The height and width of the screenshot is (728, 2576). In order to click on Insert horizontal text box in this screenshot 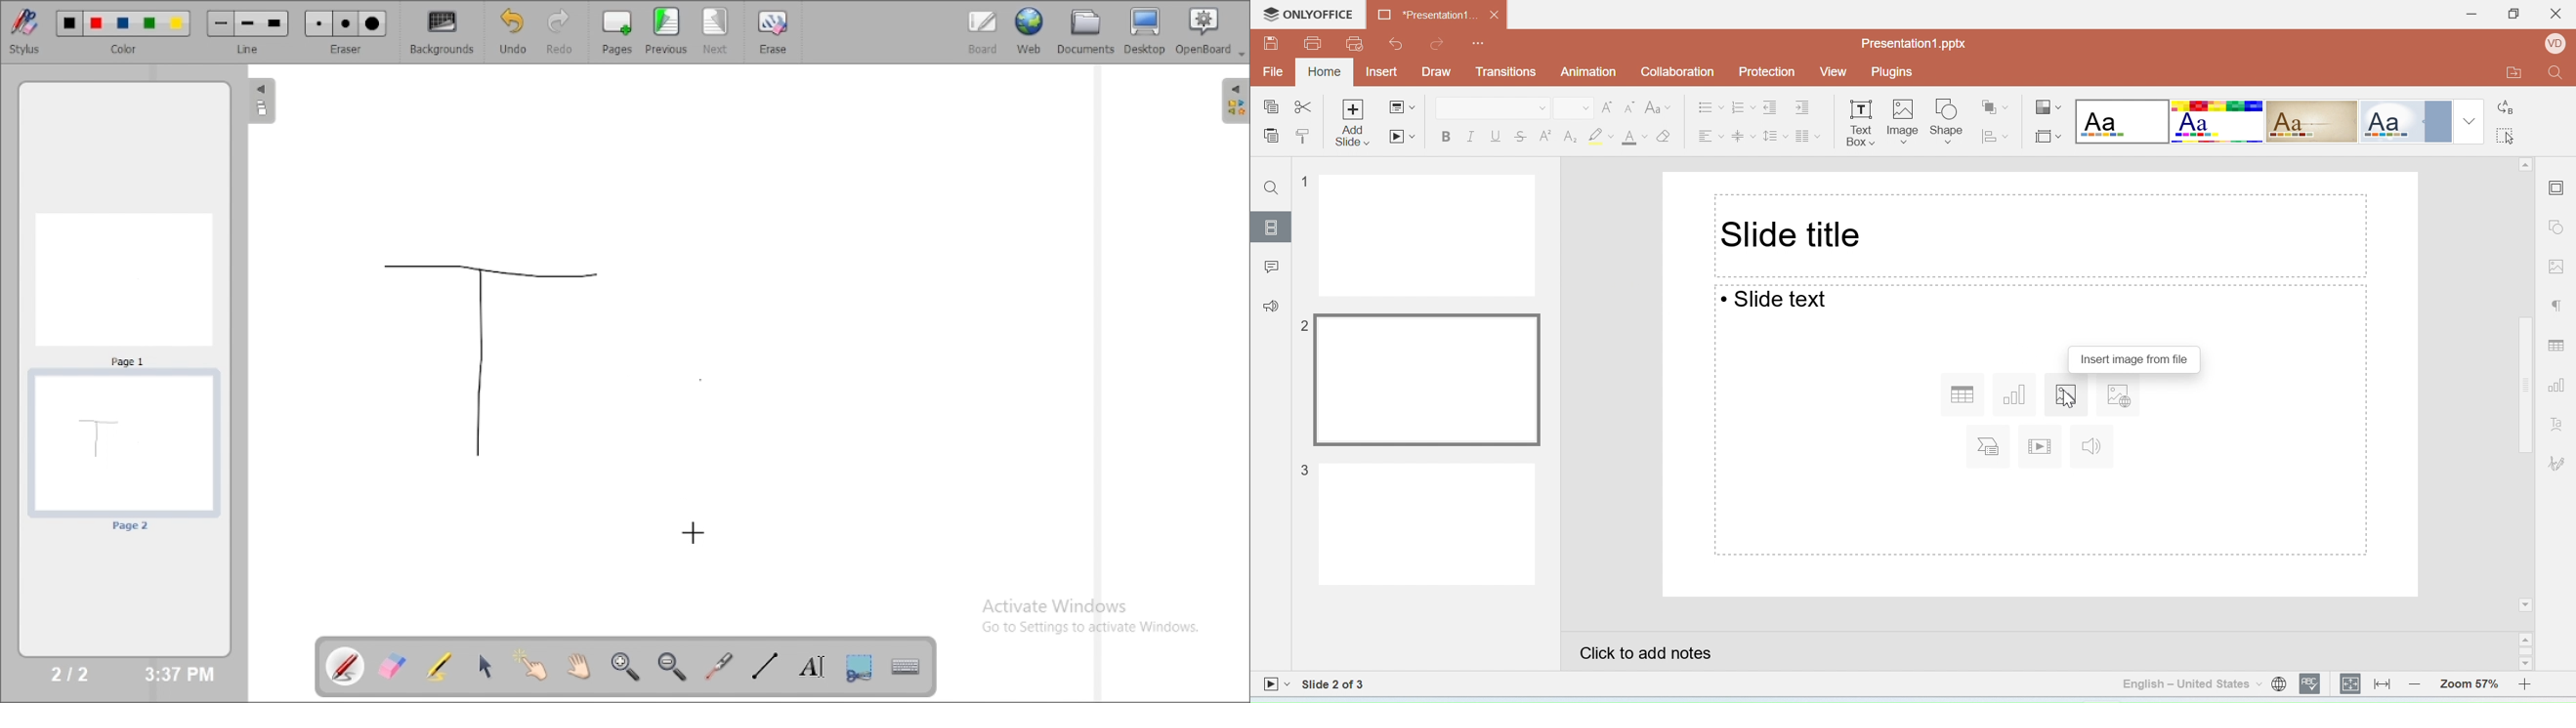, I will do `click(1860, 122)`.